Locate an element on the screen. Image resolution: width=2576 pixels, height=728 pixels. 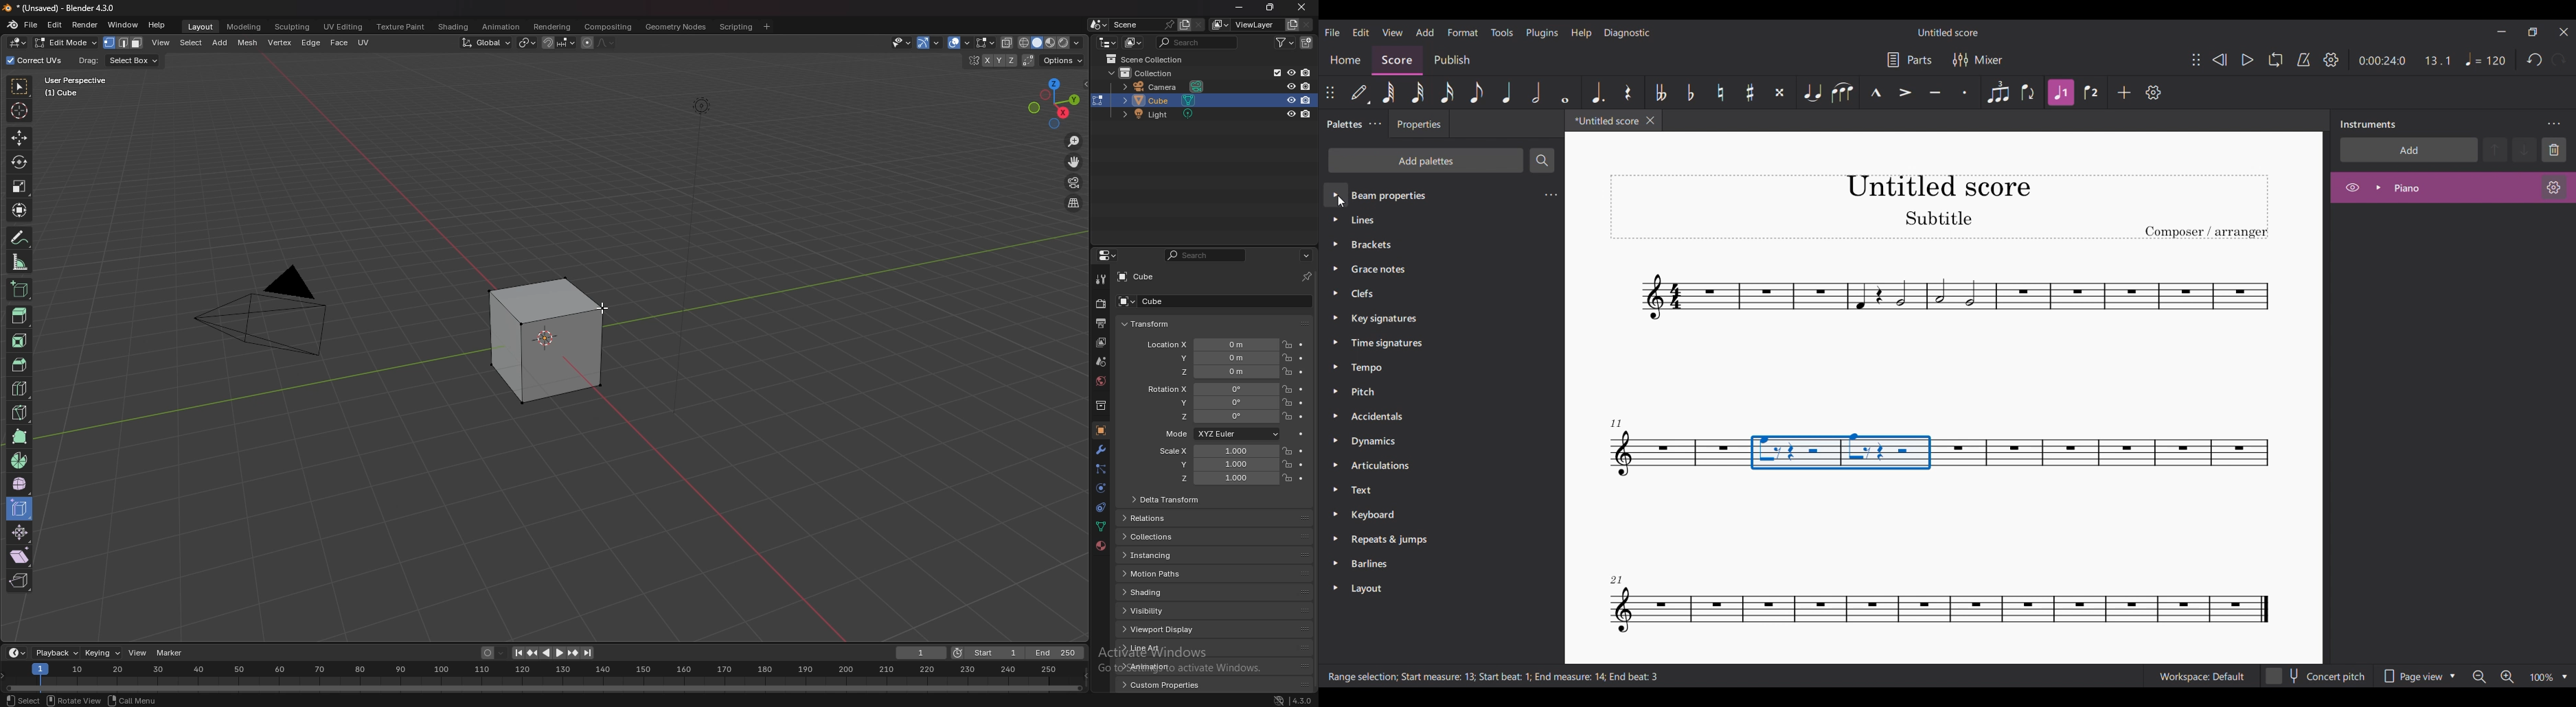
use a preset viewpoint is located at coordinates (1054, 103).